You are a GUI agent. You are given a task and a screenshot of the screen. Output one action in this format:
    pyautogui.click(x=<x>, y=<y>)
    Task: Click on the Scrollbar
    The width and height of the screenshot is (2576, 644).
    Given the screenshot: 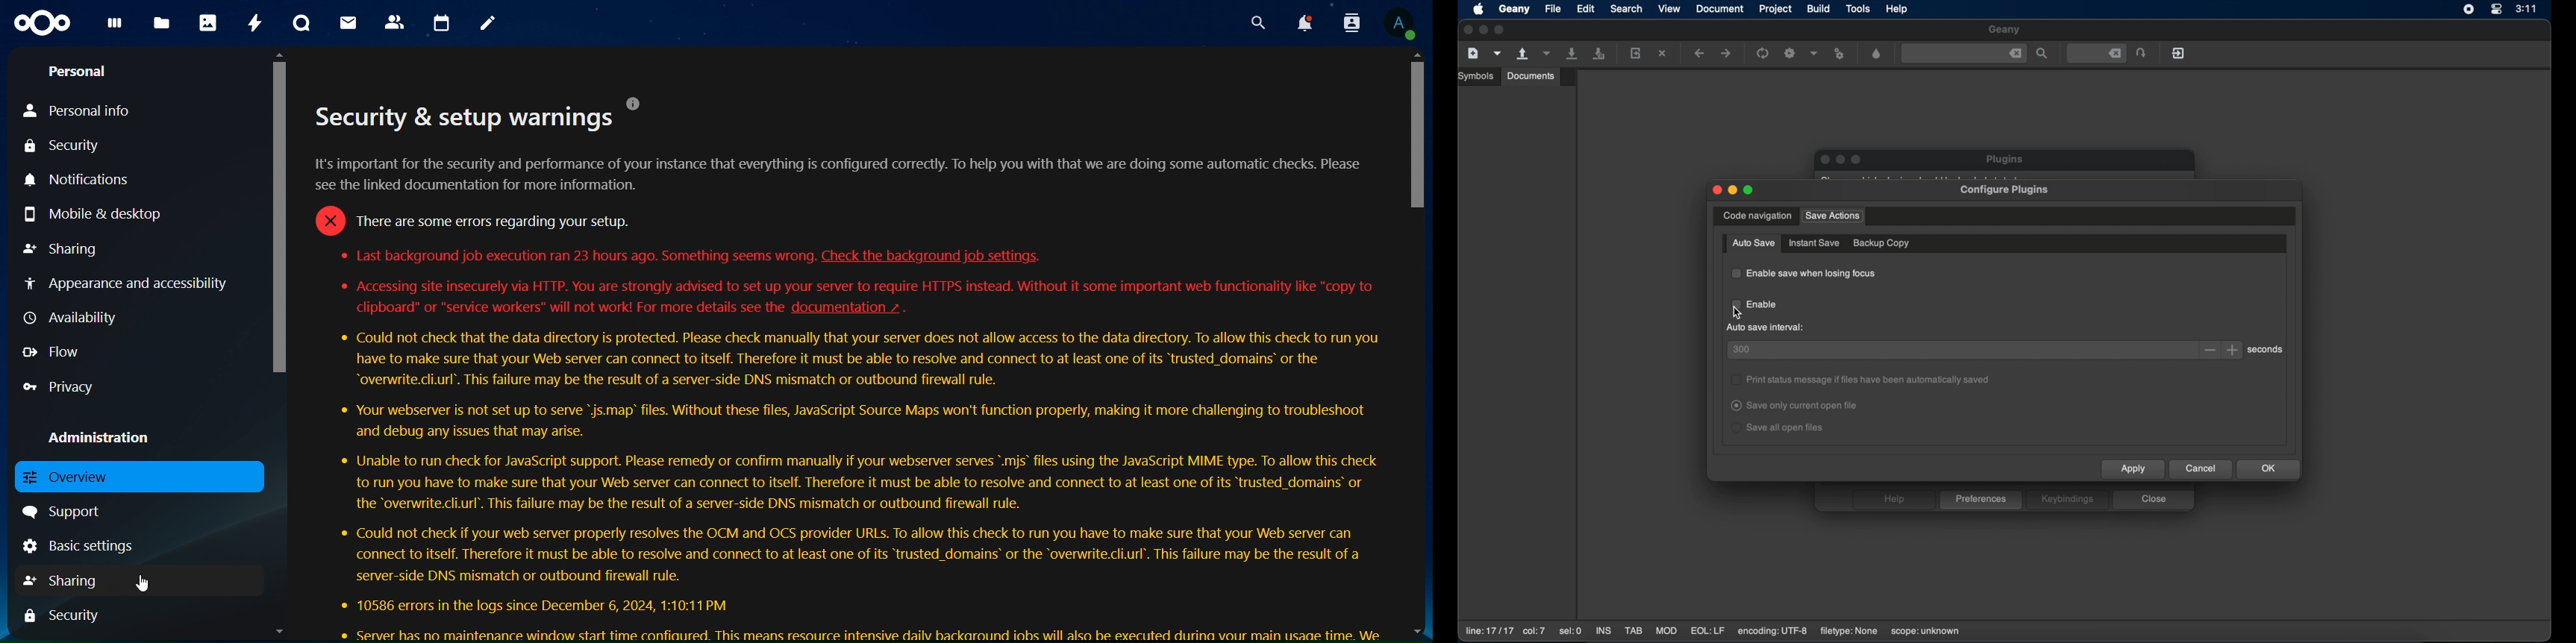 What is the action you would take?
    pyautogui.click(x=275, y=345)
    